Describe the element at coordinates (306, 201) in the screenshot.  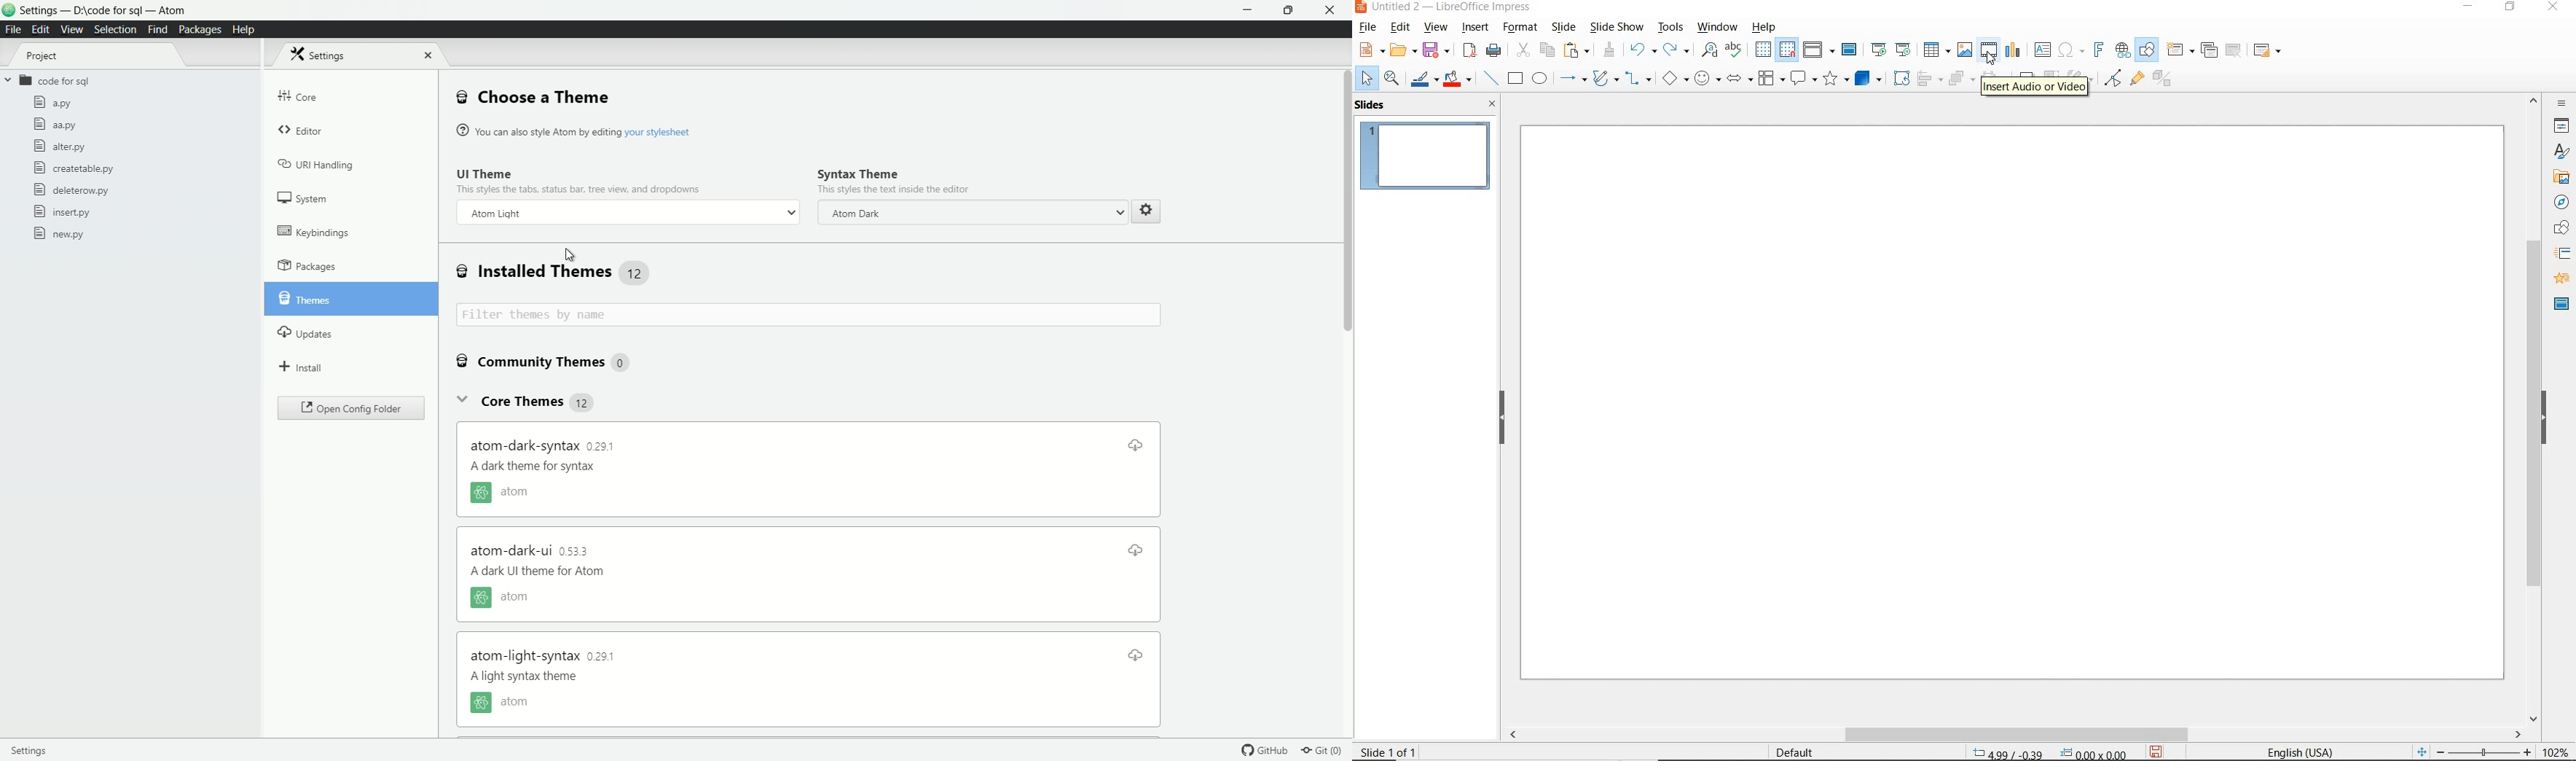
I see `system` at that location.